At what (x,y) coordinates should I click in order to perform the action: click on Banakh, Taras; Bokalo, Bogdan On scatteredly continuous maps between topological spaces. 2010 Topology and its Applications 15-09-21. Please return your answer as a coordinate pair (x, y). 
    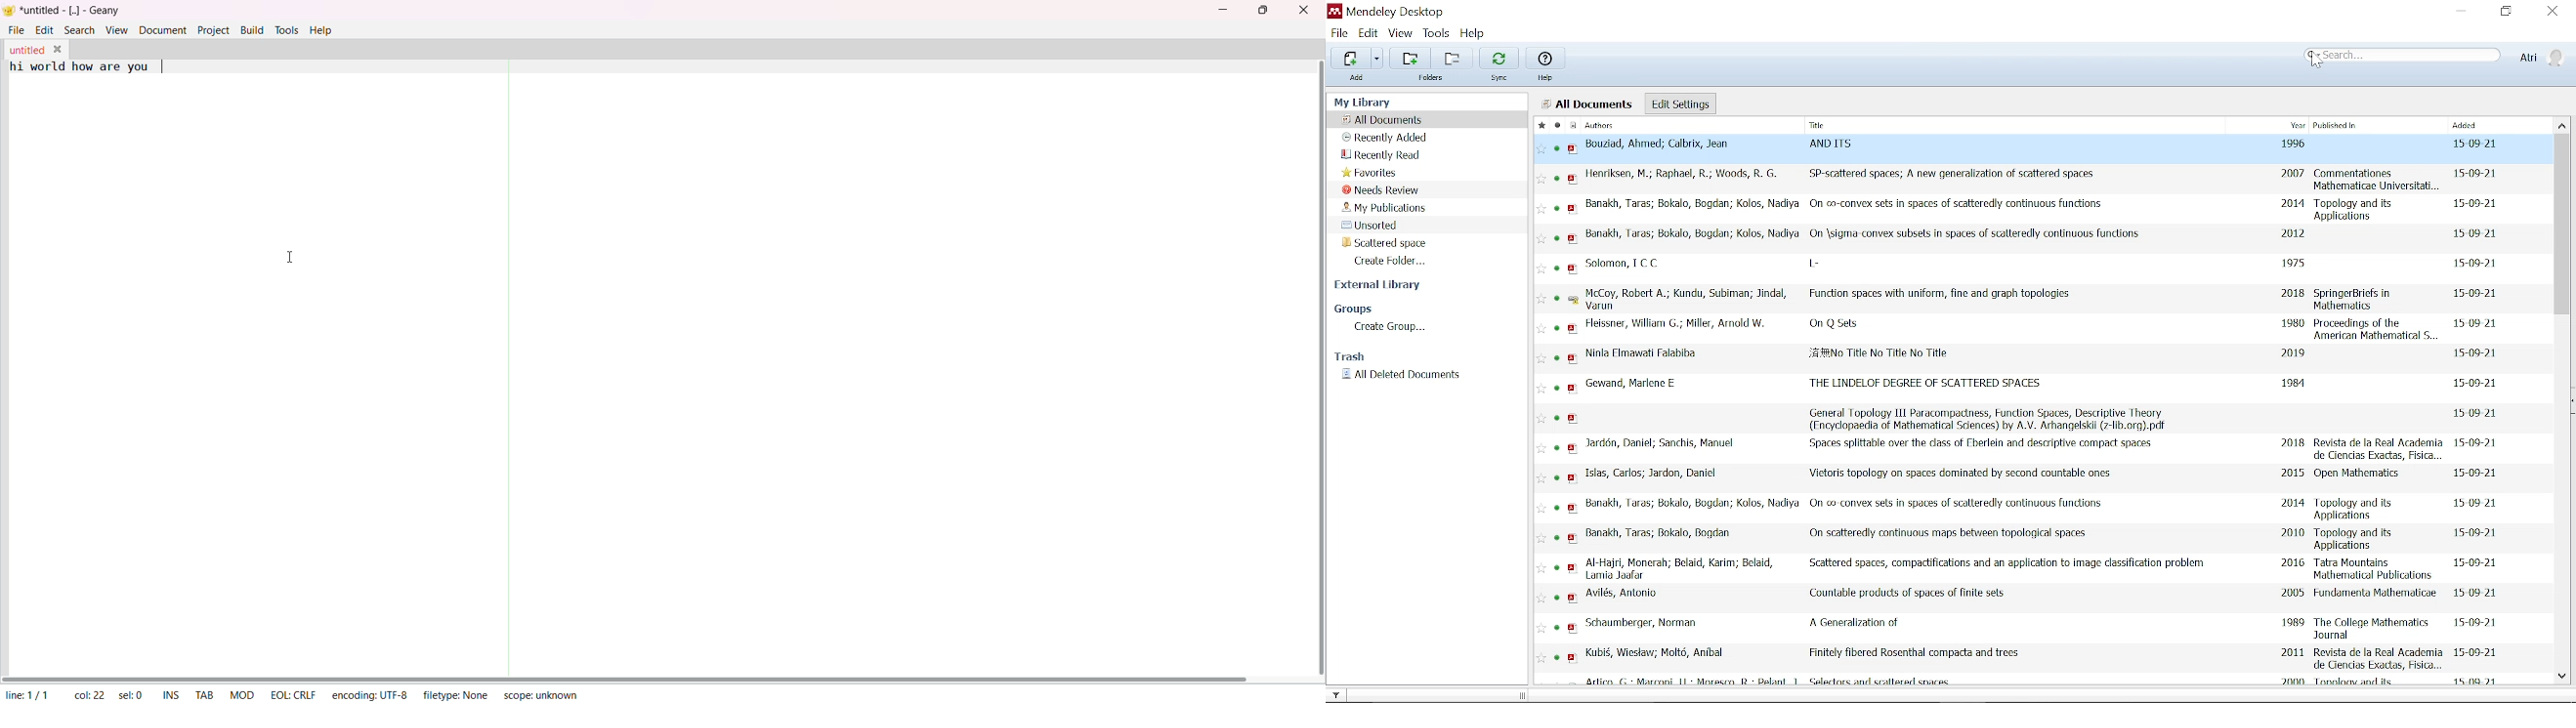
    Looking at the image, I should click on (2035, 537).